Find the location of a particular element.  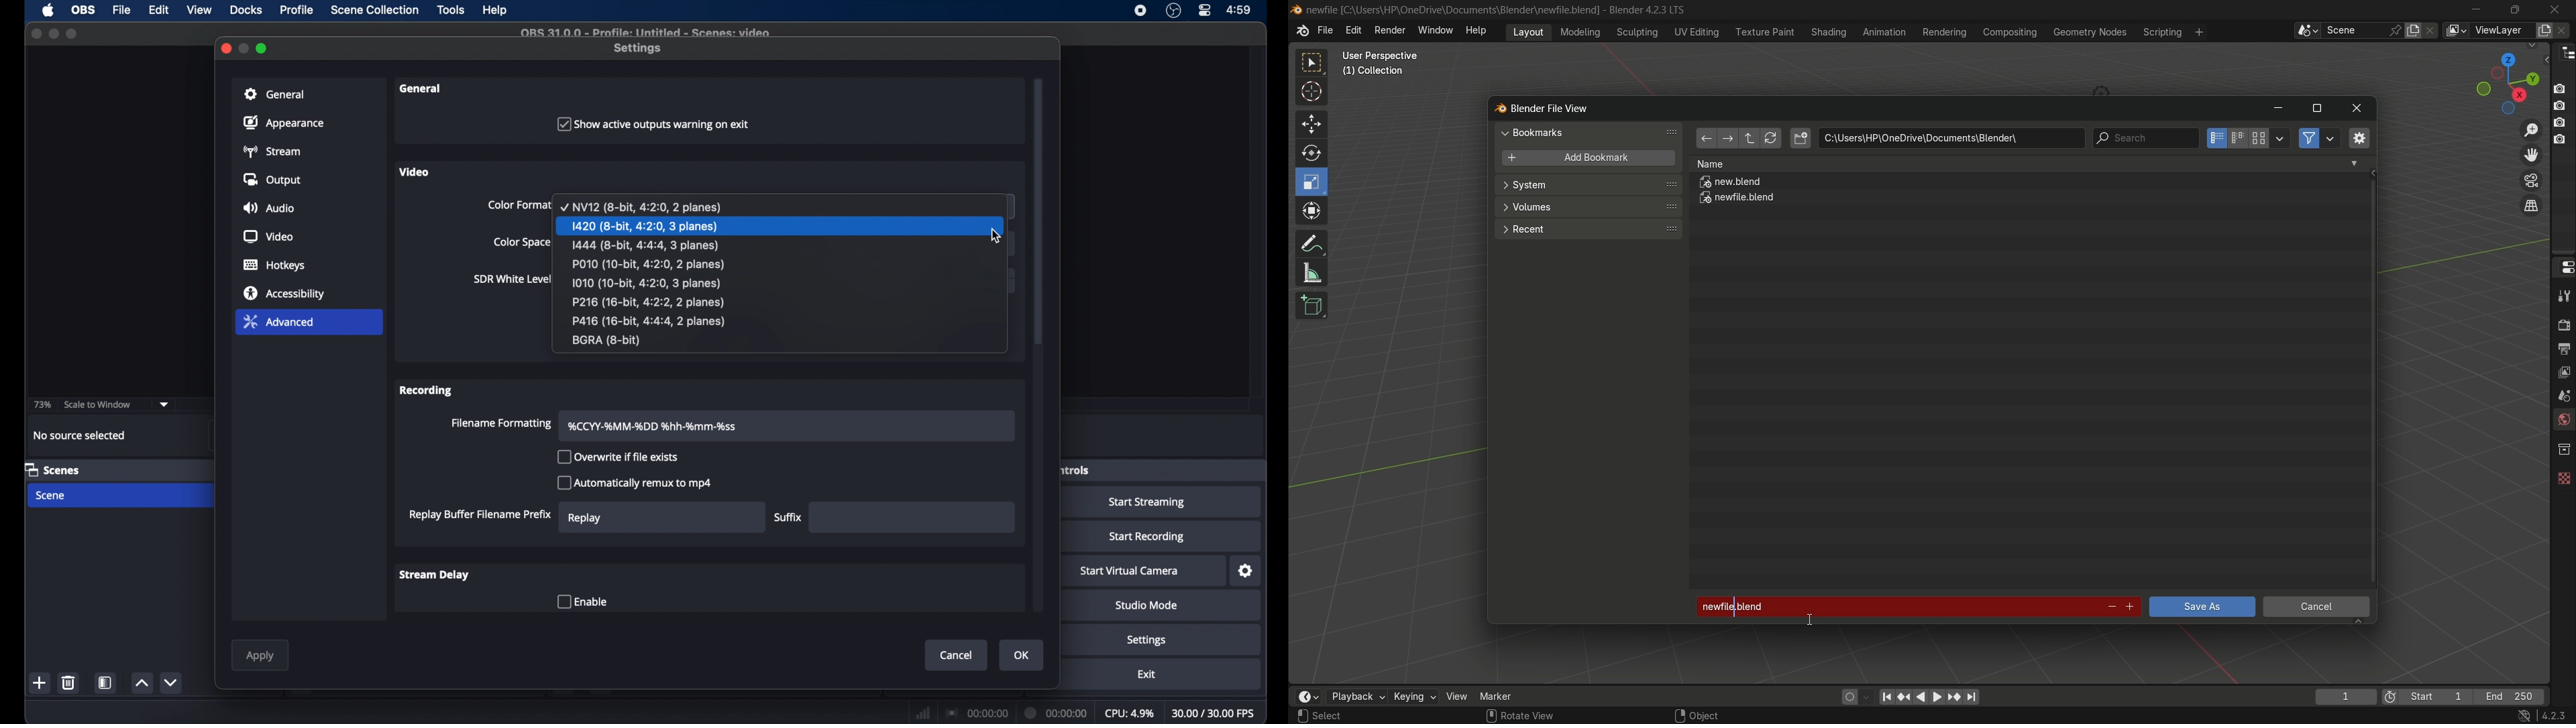

add is located at coordinates (40, 682).